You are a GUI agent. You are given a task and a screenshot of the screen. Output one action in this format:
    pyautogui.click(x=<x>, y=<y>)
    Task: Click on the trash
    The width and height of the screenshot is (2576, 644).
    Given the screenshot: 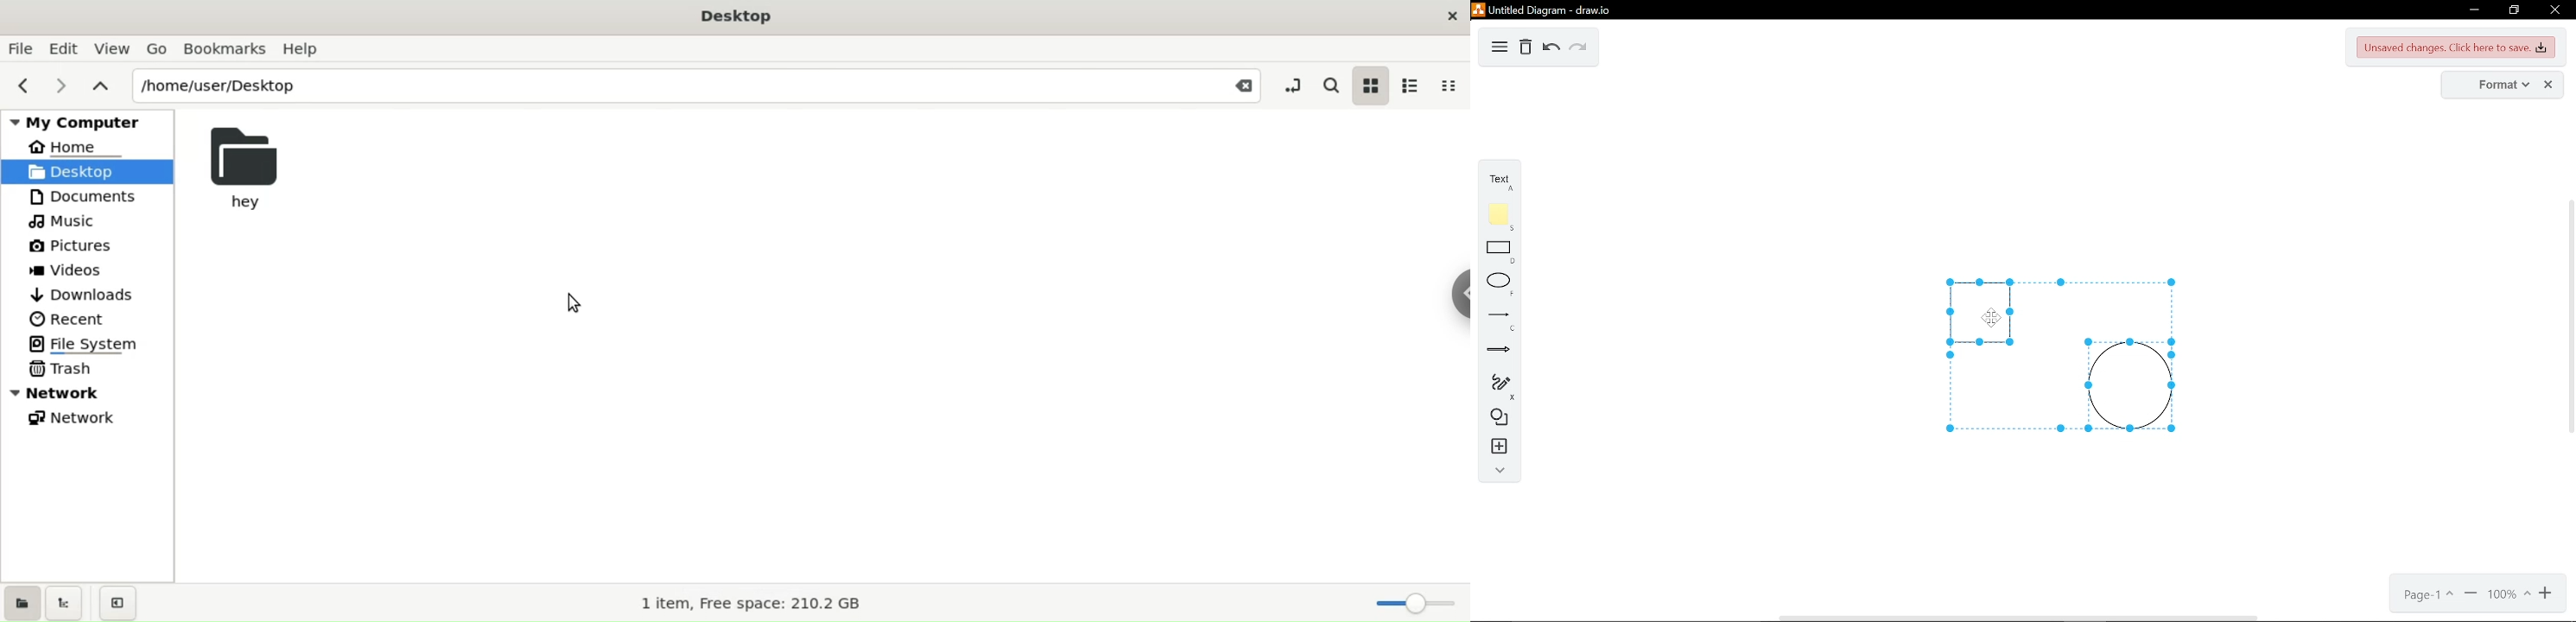 What is the action you would take?
    pyautogui.click(x=70, y=371)
    